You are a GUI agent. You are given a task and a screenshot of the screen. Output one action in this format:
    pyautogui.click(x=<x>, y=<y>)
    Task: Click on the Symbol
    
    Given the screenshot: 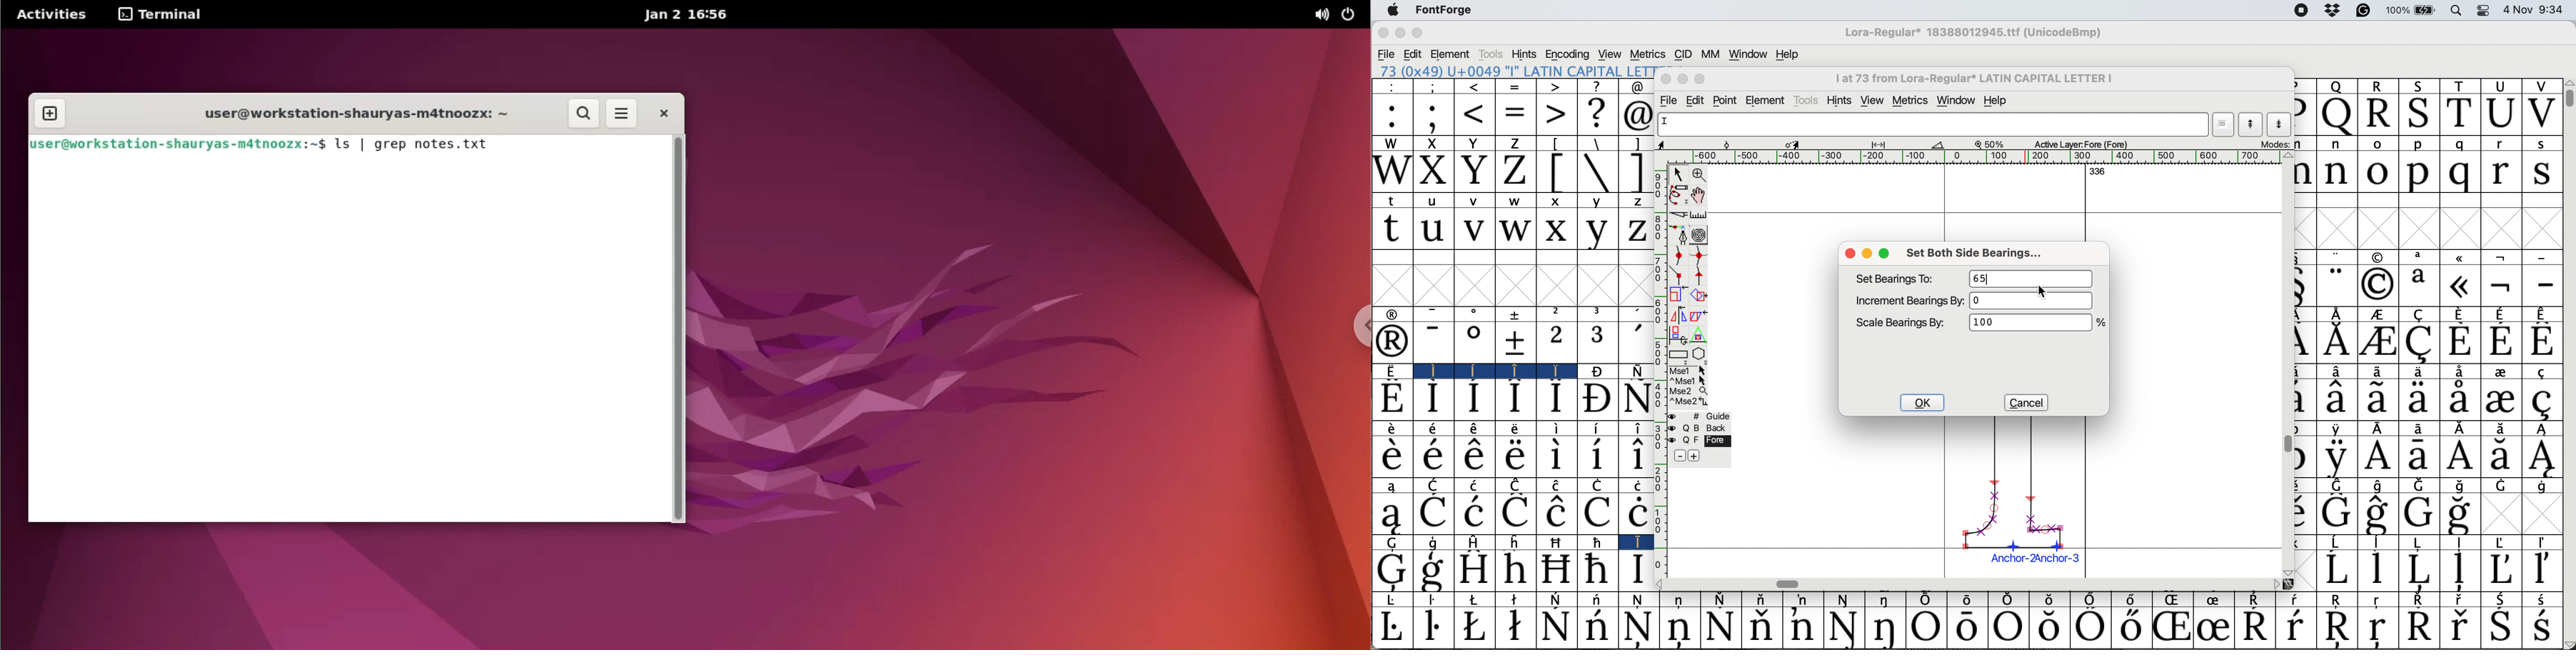 What is the action you would take?
    pyautogui.click(x=1516, y=628)
    